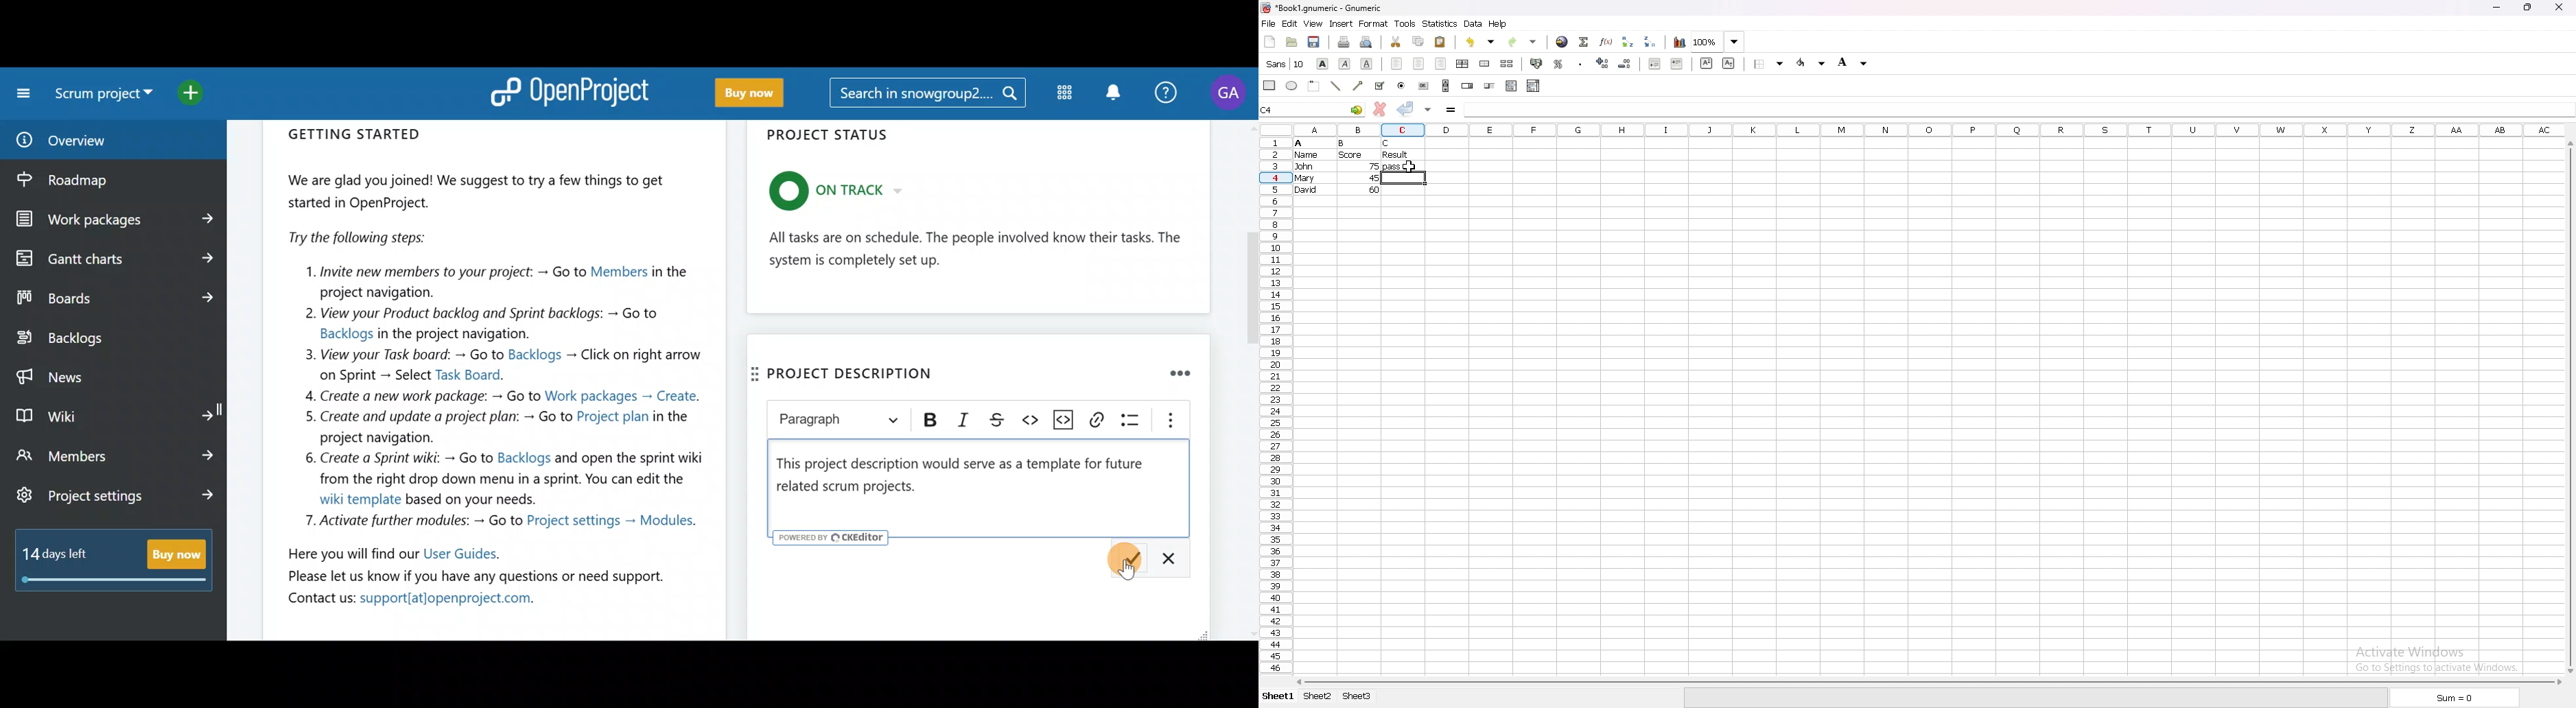 This screenshot has height=728, width=2576. Describe the element at coordinates (1304, 166) in the screenshot. I see `john` at that location.